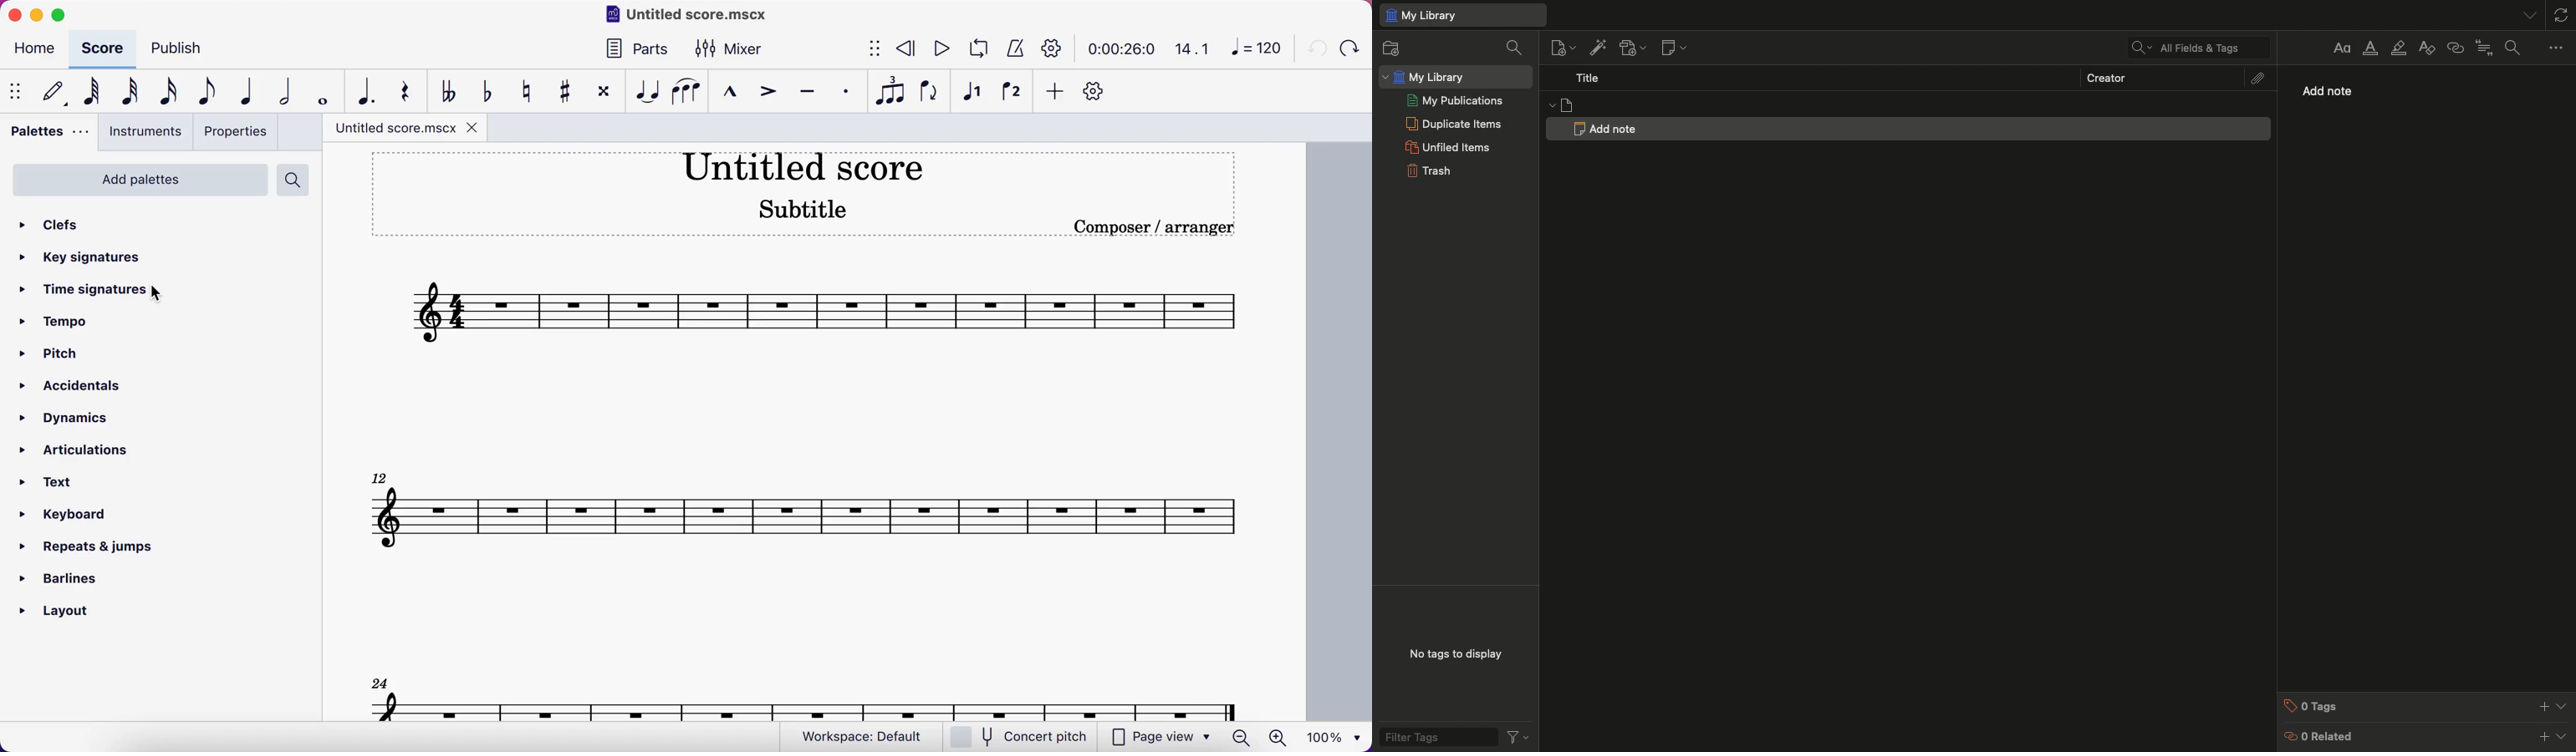  What do you see at coordinates (285, 91) in the screenshot?
I see `half note` at bounding box center [285, 91].